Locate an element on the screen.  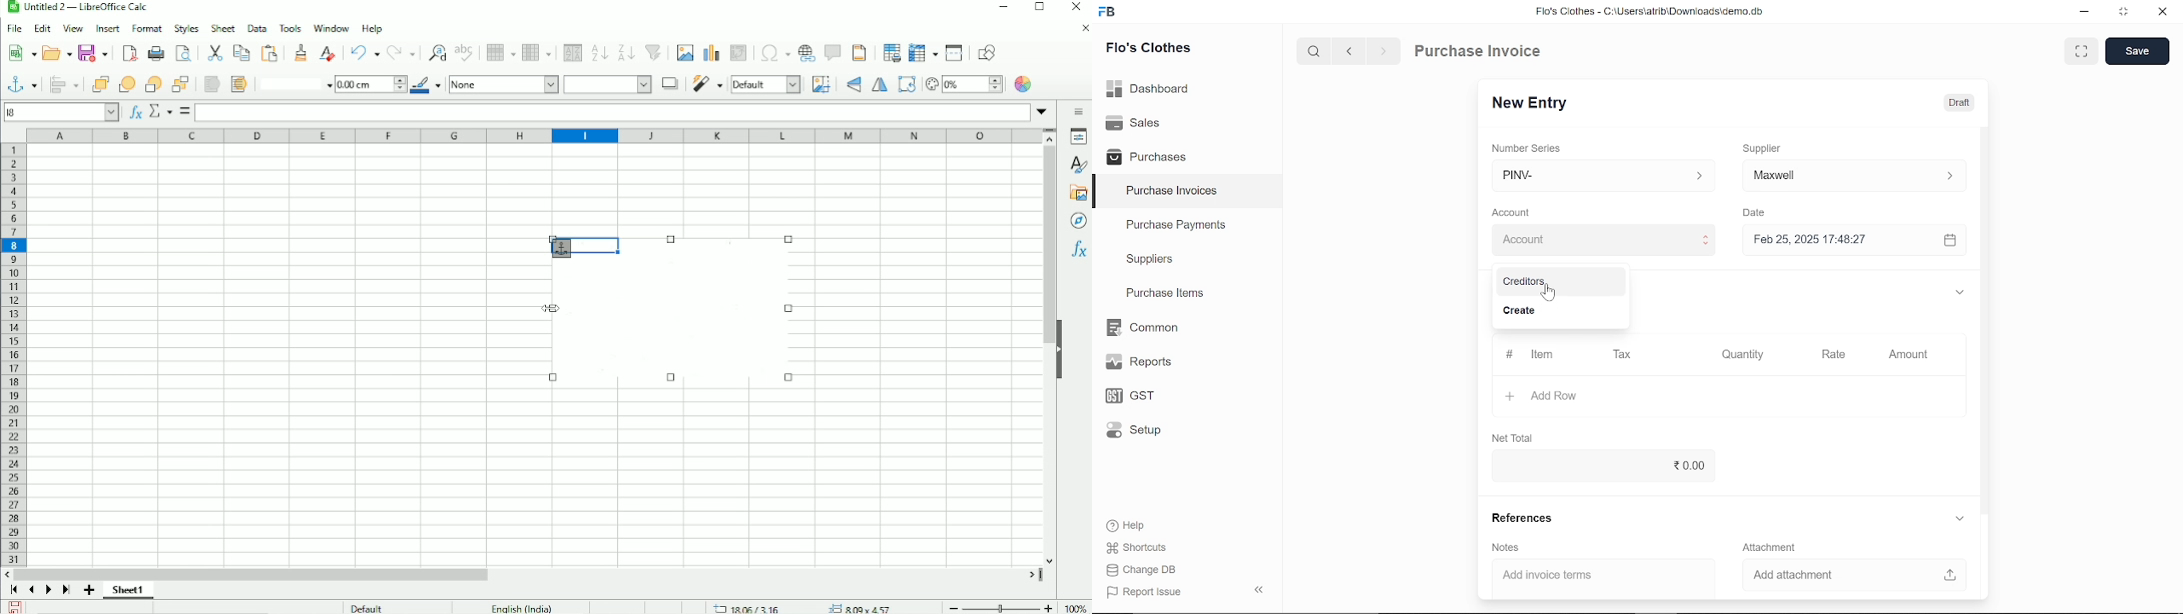
Input line is located at coordinates (613, 111).